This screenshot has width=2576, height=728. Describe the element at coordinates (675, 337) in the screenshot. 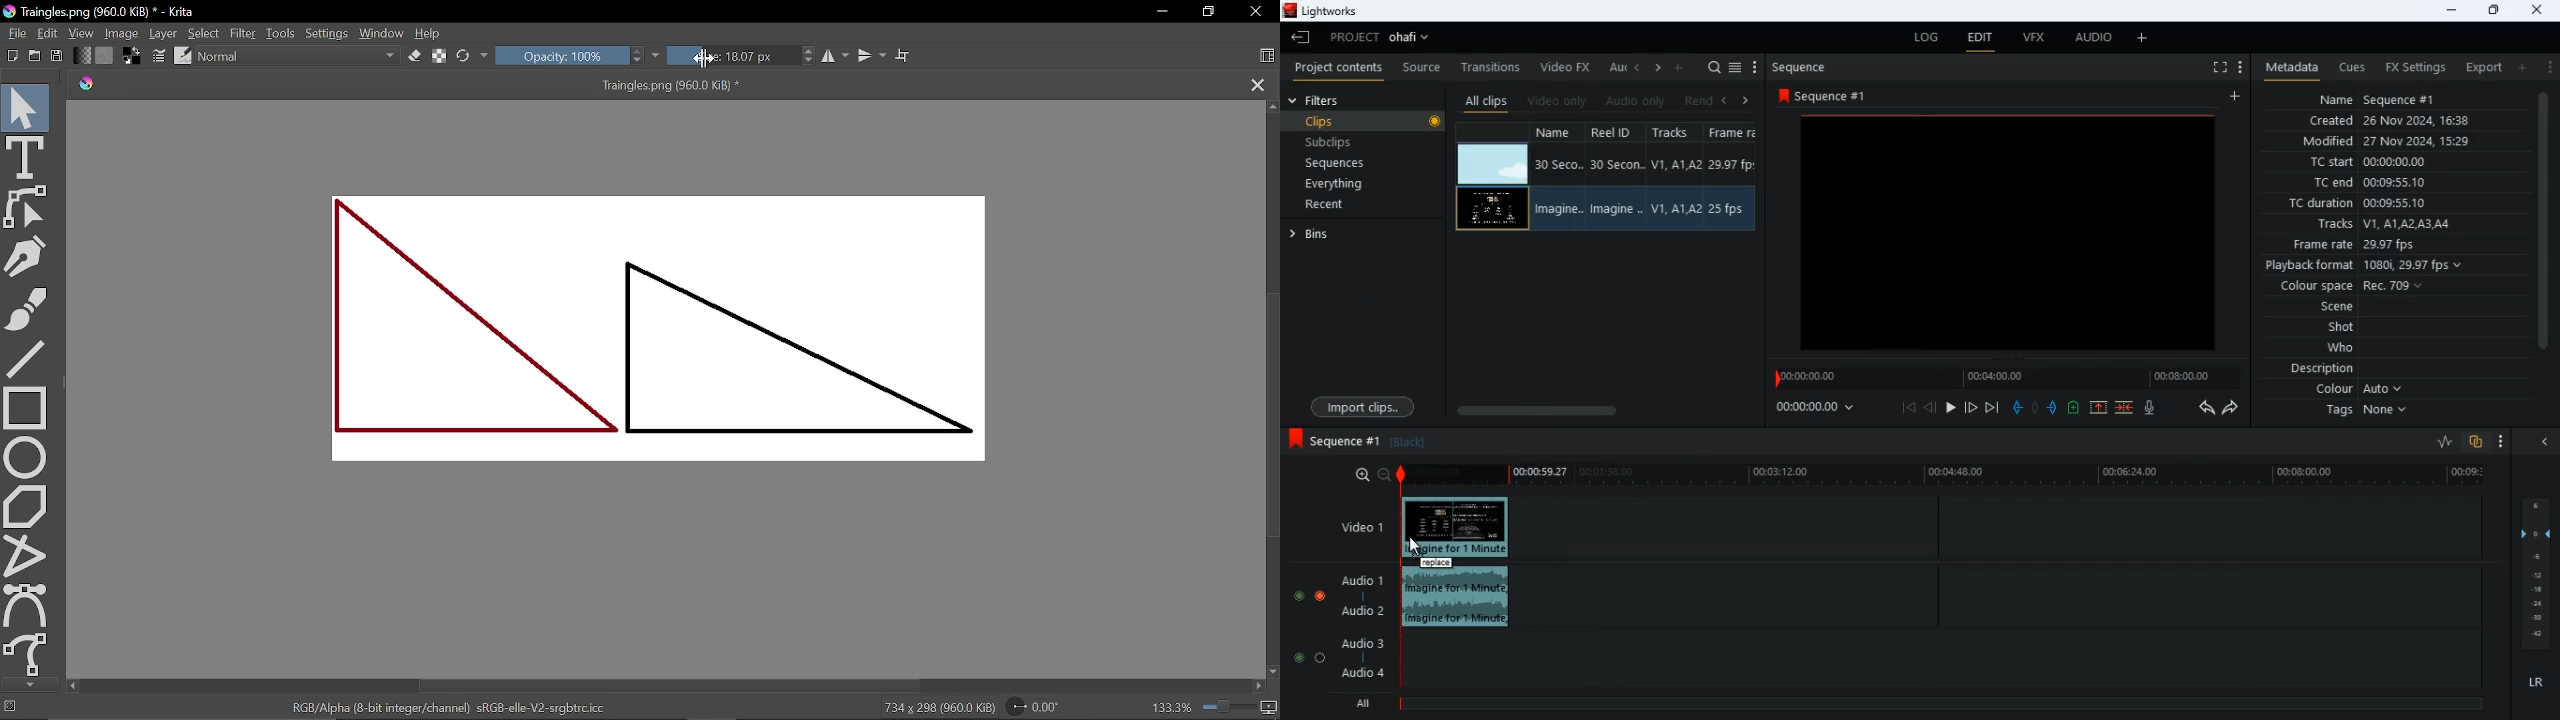

I see `Two triangles` at that location.